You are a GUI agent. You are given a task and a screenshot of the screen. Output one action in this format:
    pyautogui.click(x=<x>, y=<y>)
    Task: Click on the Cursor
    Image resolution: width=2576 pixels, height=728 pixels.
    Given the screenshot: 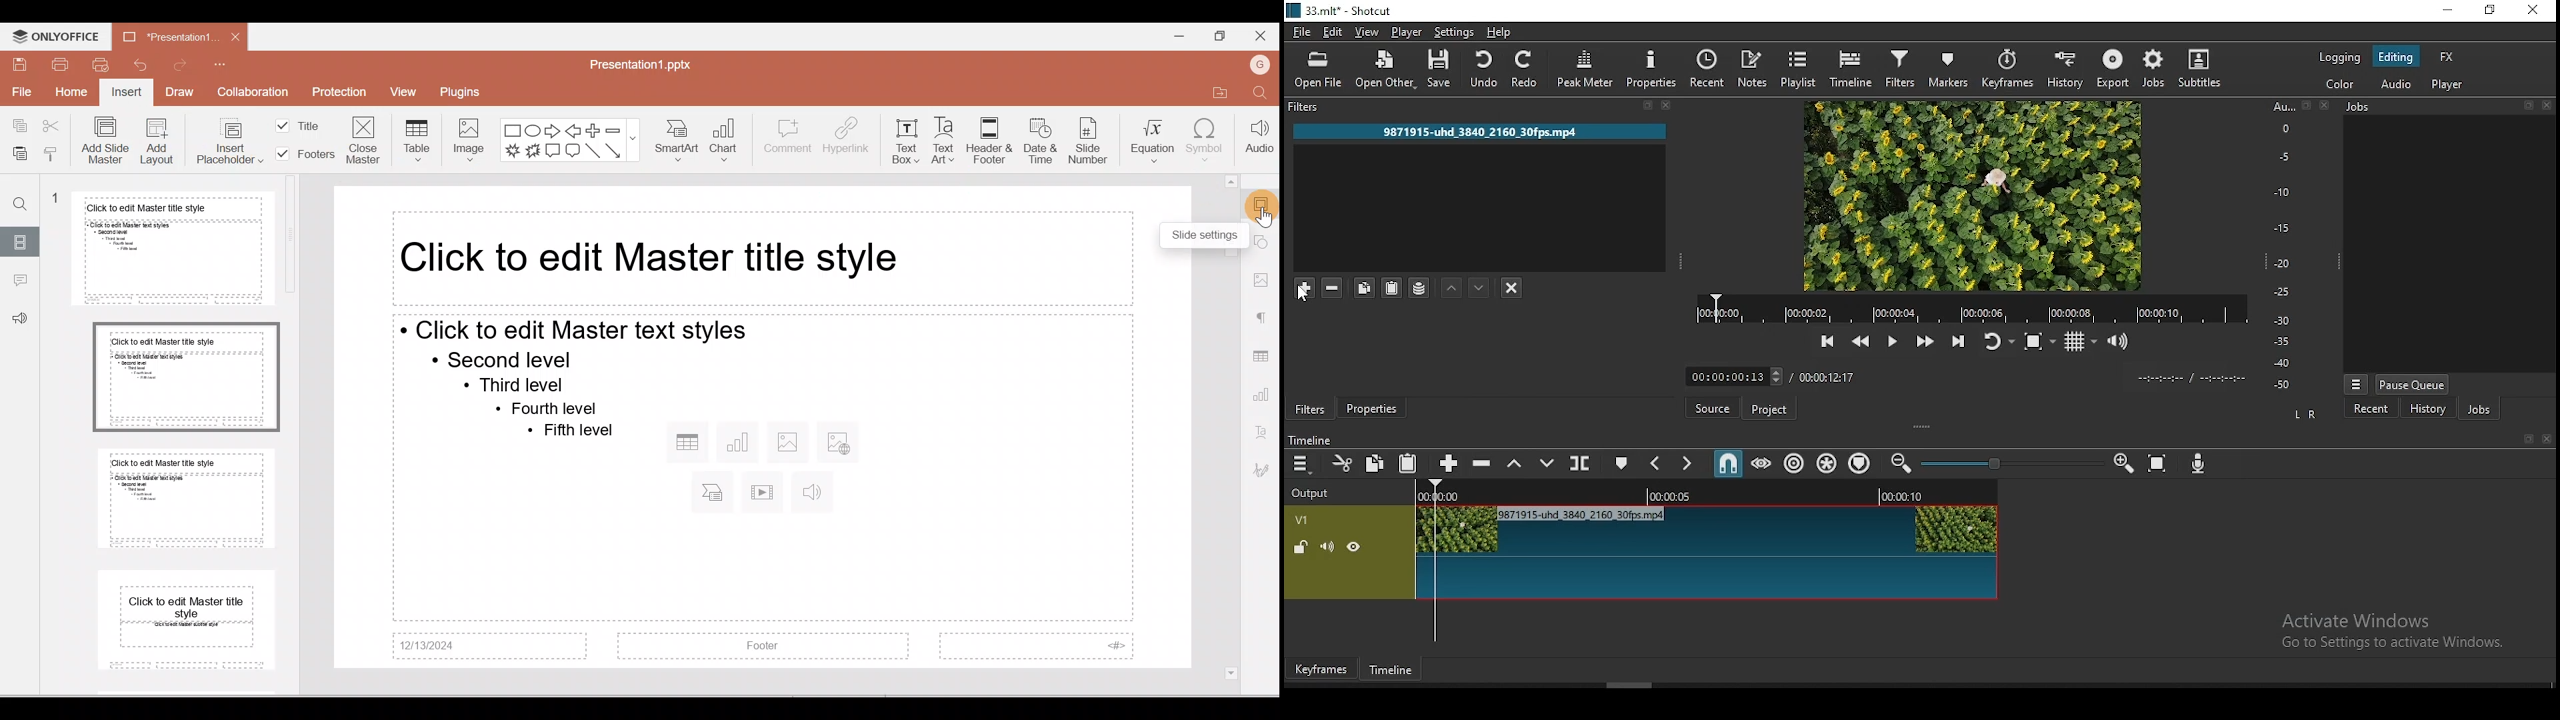 What is the action you would take?
    pyautogui.click(x=1264, y=219)
    